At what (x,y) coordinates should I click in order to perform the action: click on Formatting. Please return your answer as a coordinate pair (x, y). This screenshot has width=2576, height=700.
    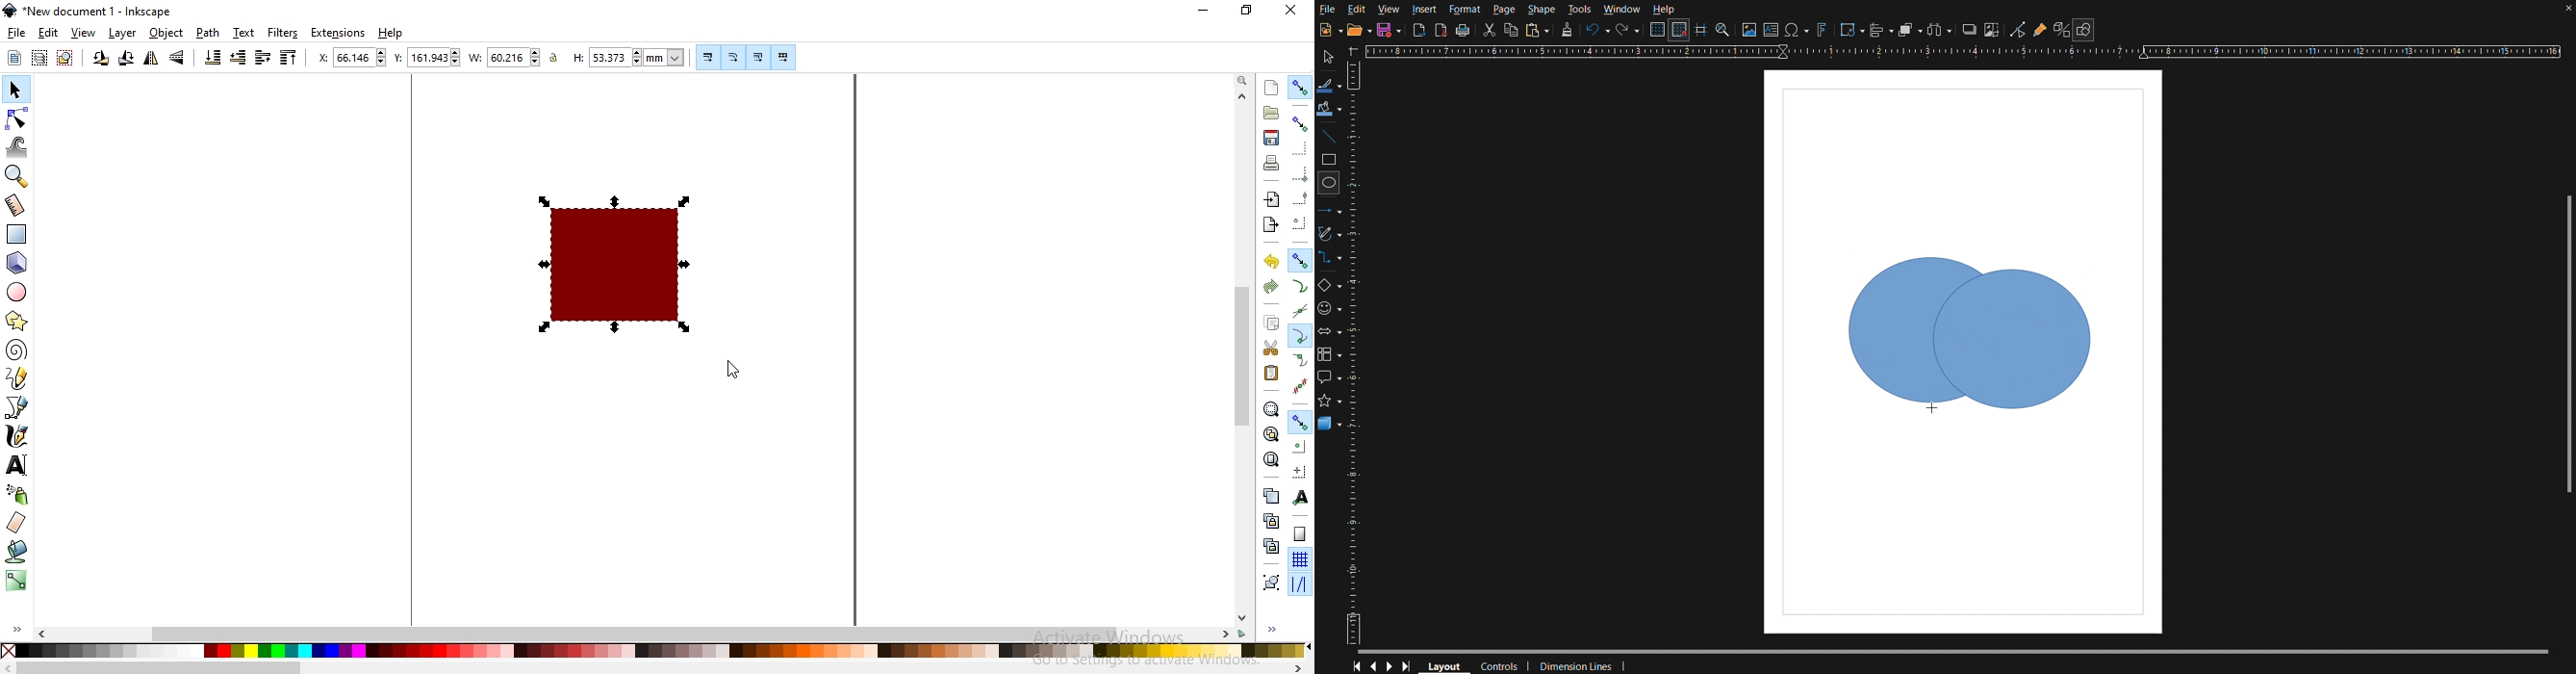
    Looking at the image, I should click on (1567, 32).